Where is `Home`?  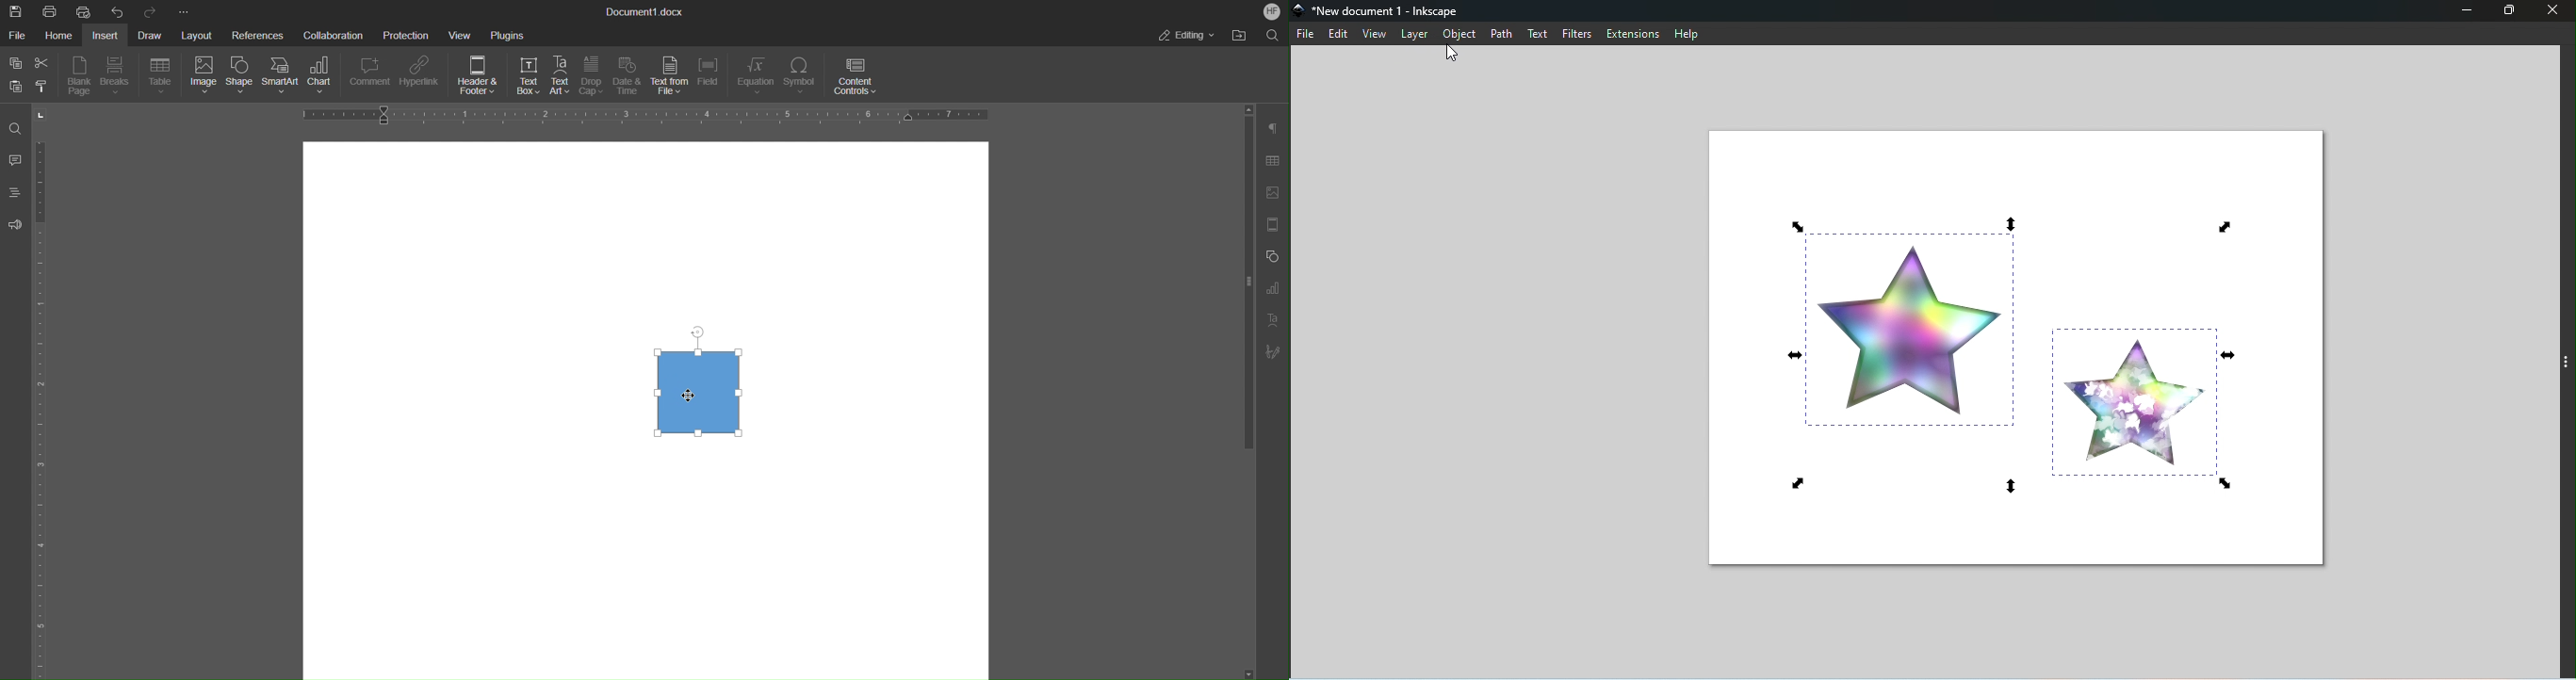
Home is located at coordinates (62, 36).